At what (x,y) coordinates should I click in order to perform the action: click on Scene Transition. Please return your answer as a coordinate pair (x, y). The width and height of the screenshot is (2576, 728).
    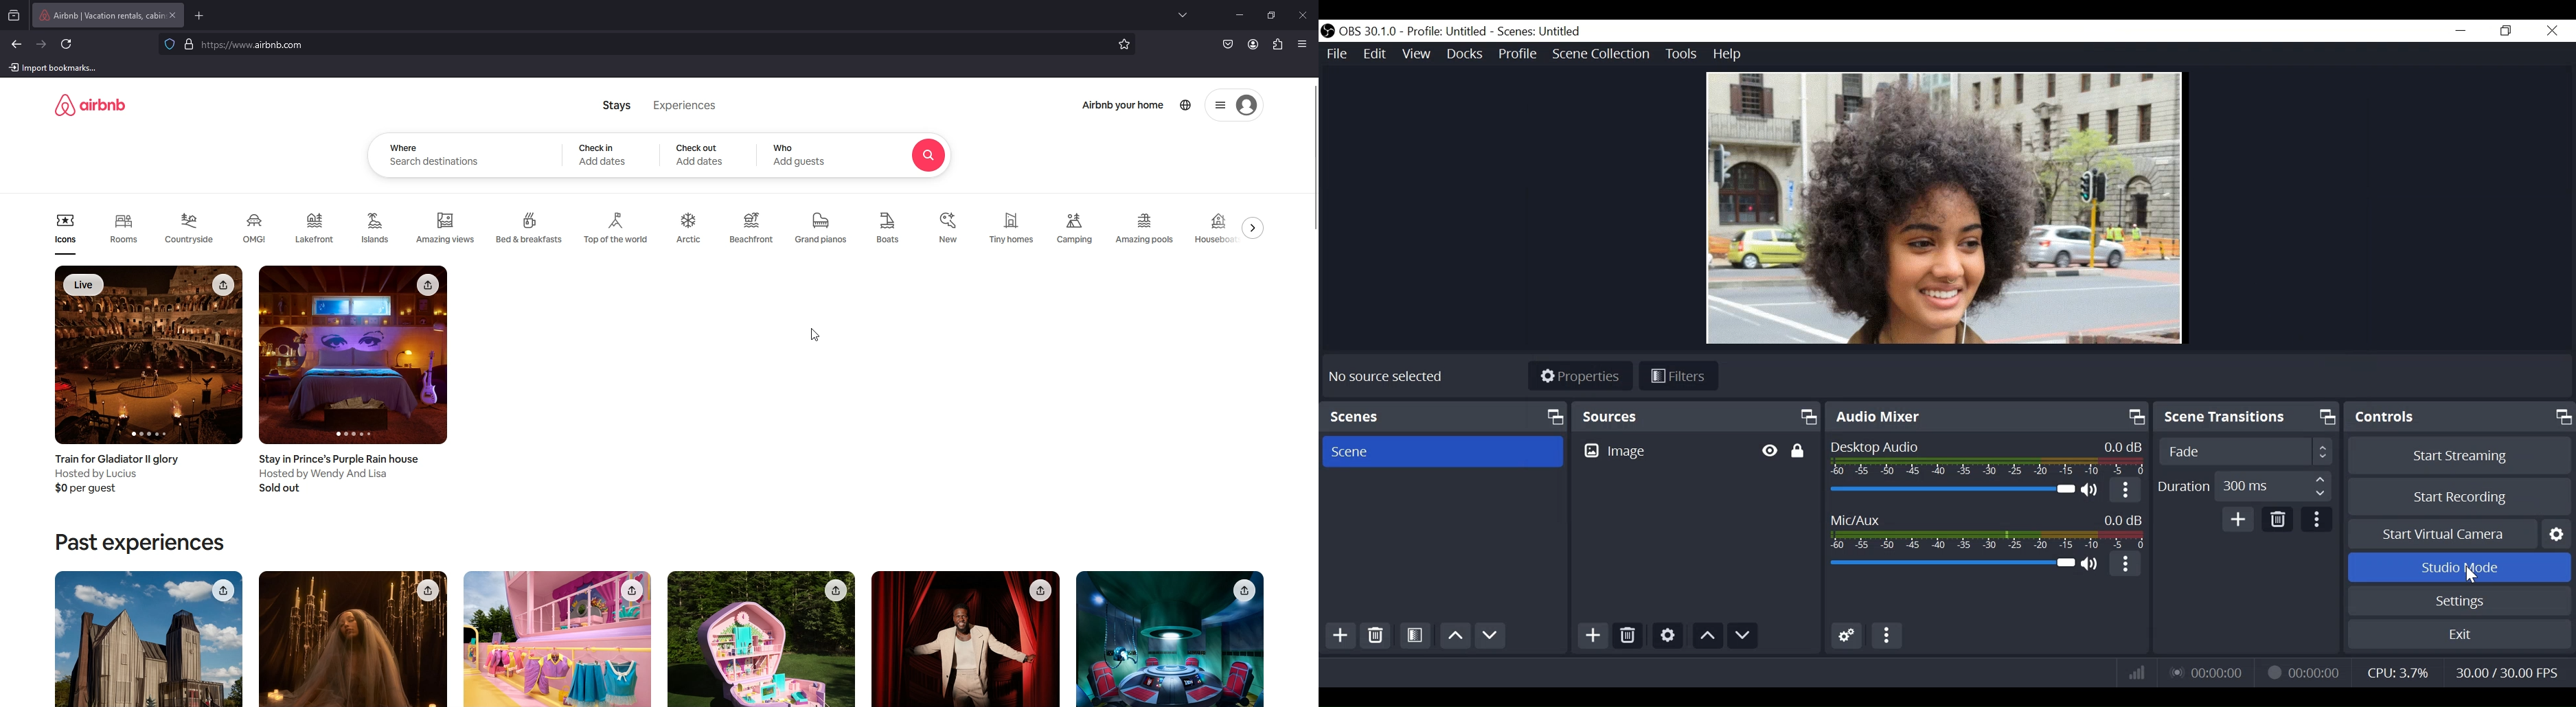
    Looking at the image, I should click on (2247, 418).